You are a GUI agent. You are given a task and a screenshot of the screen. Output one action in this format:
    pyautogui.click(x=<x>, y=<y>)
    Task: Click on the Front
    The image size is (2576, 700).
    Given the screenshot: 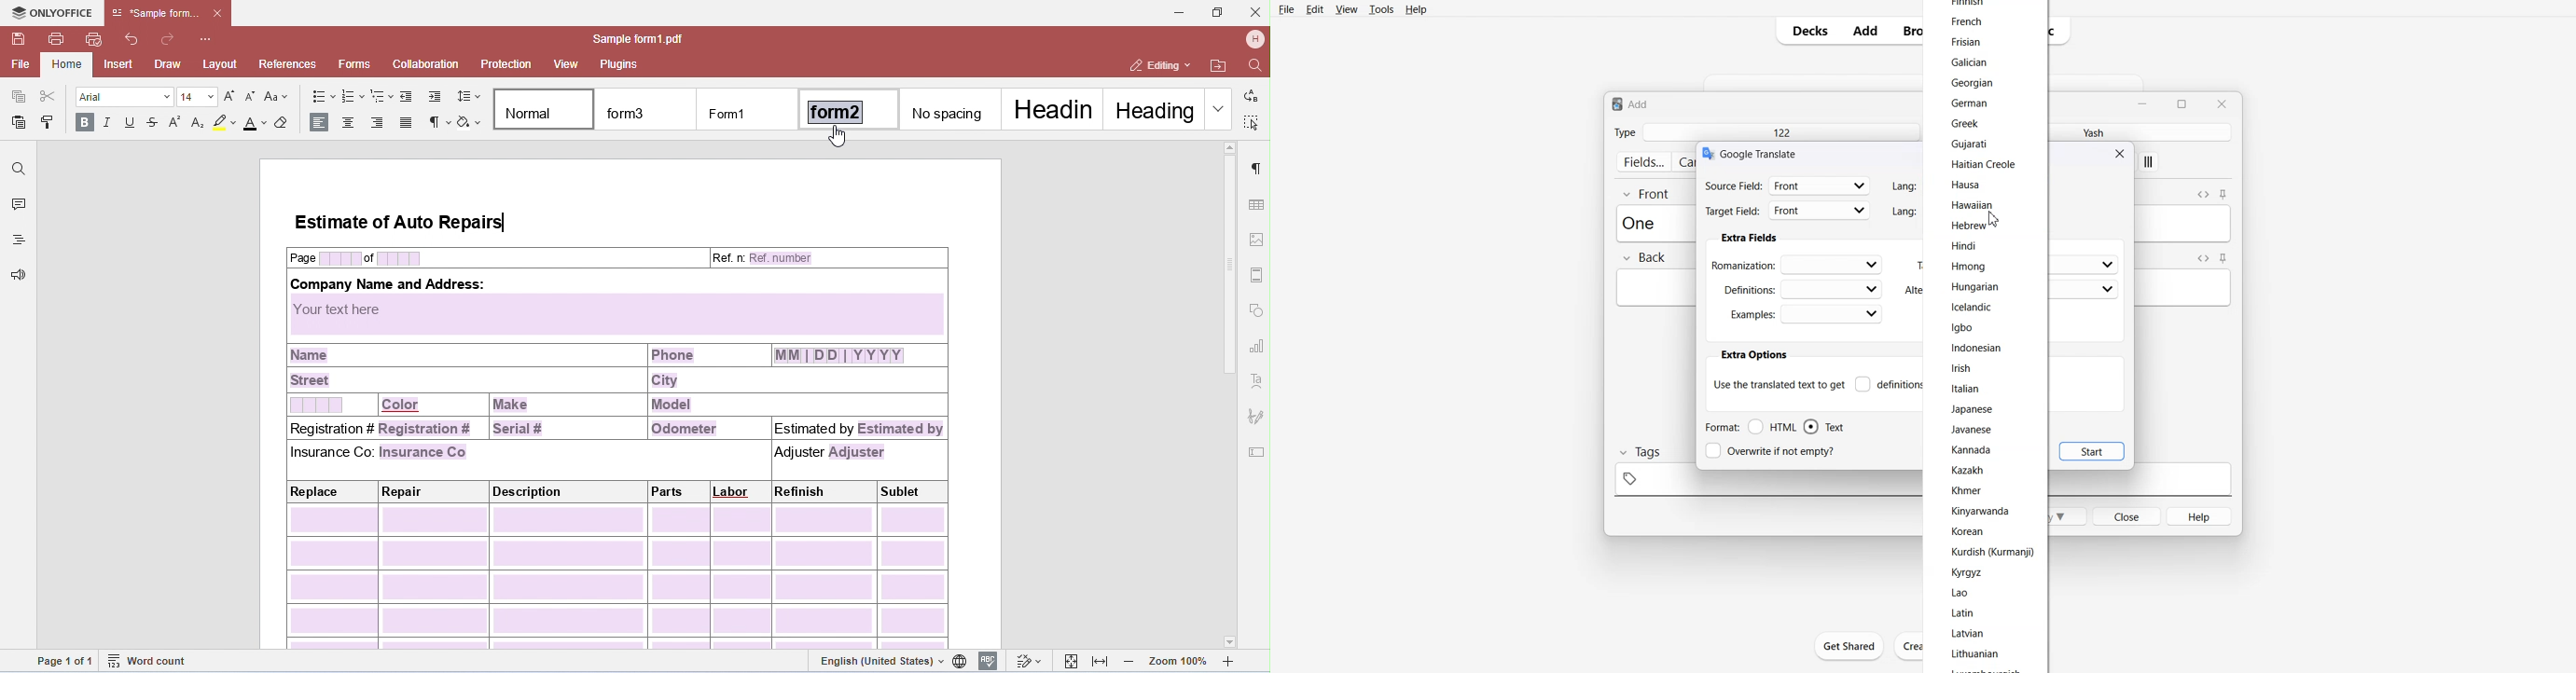 What is the action you would take?
    pyautogui.click(x=1647, y=193)
    